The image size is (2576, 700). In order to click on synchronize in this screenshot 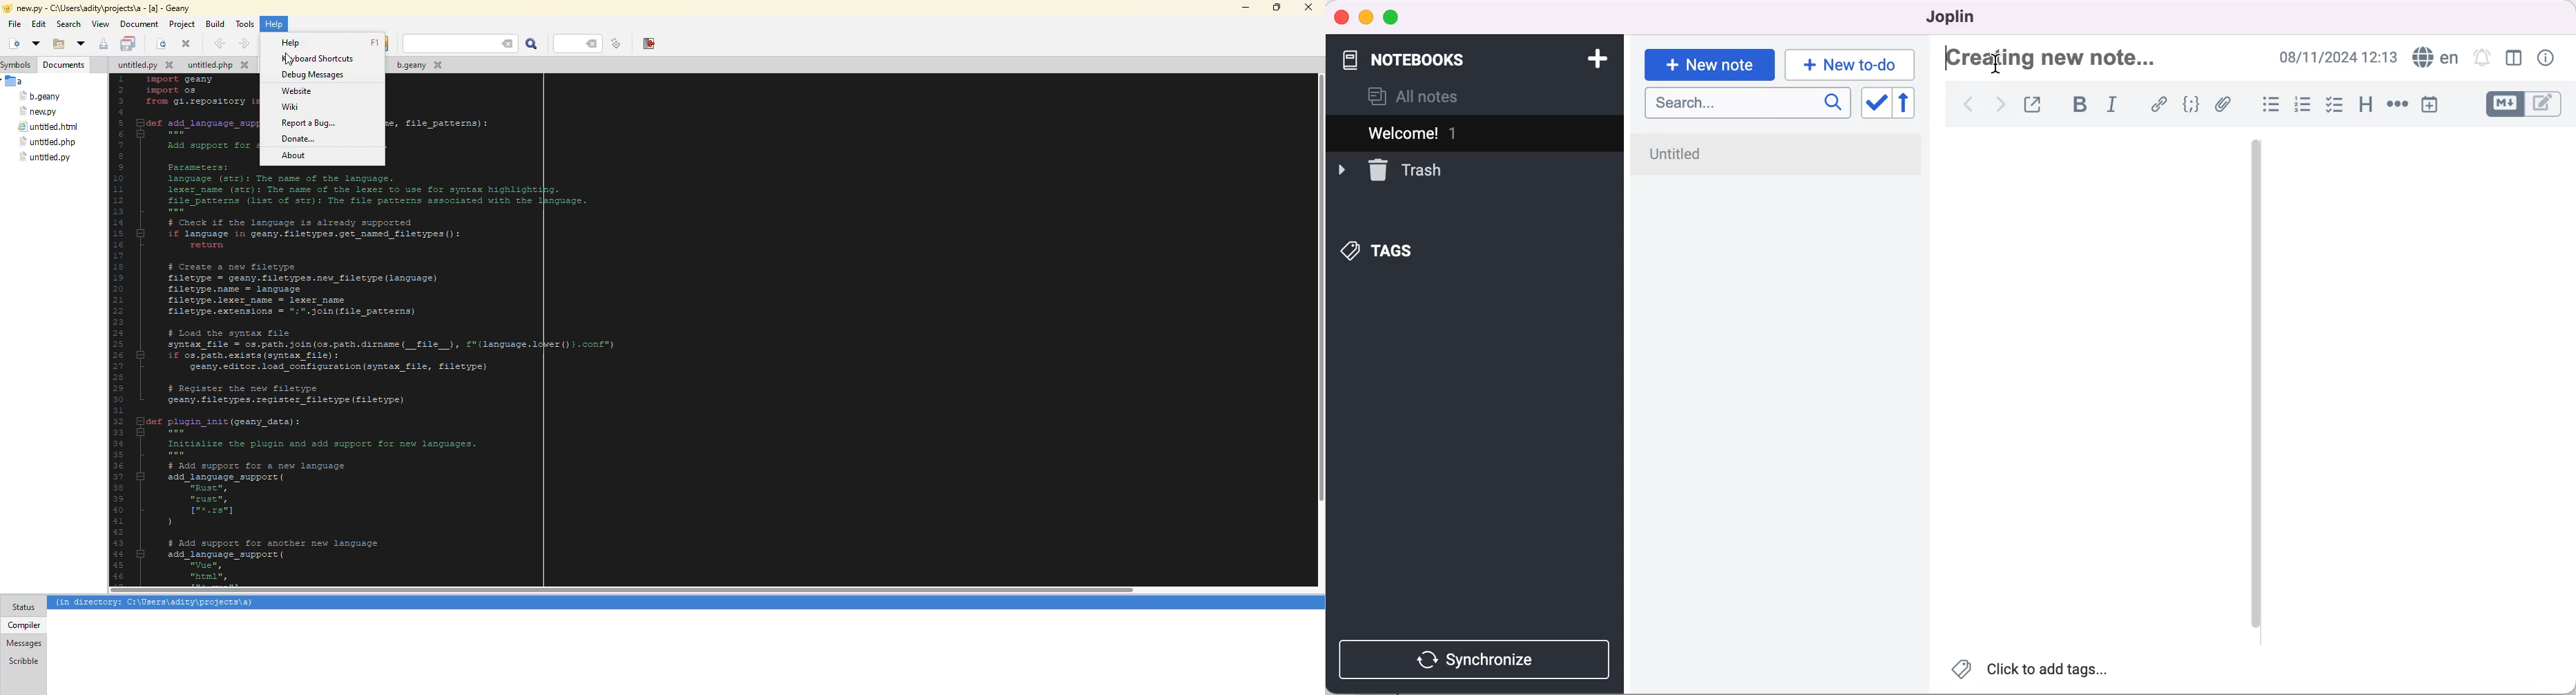, I will do `click(1477, 660)`.